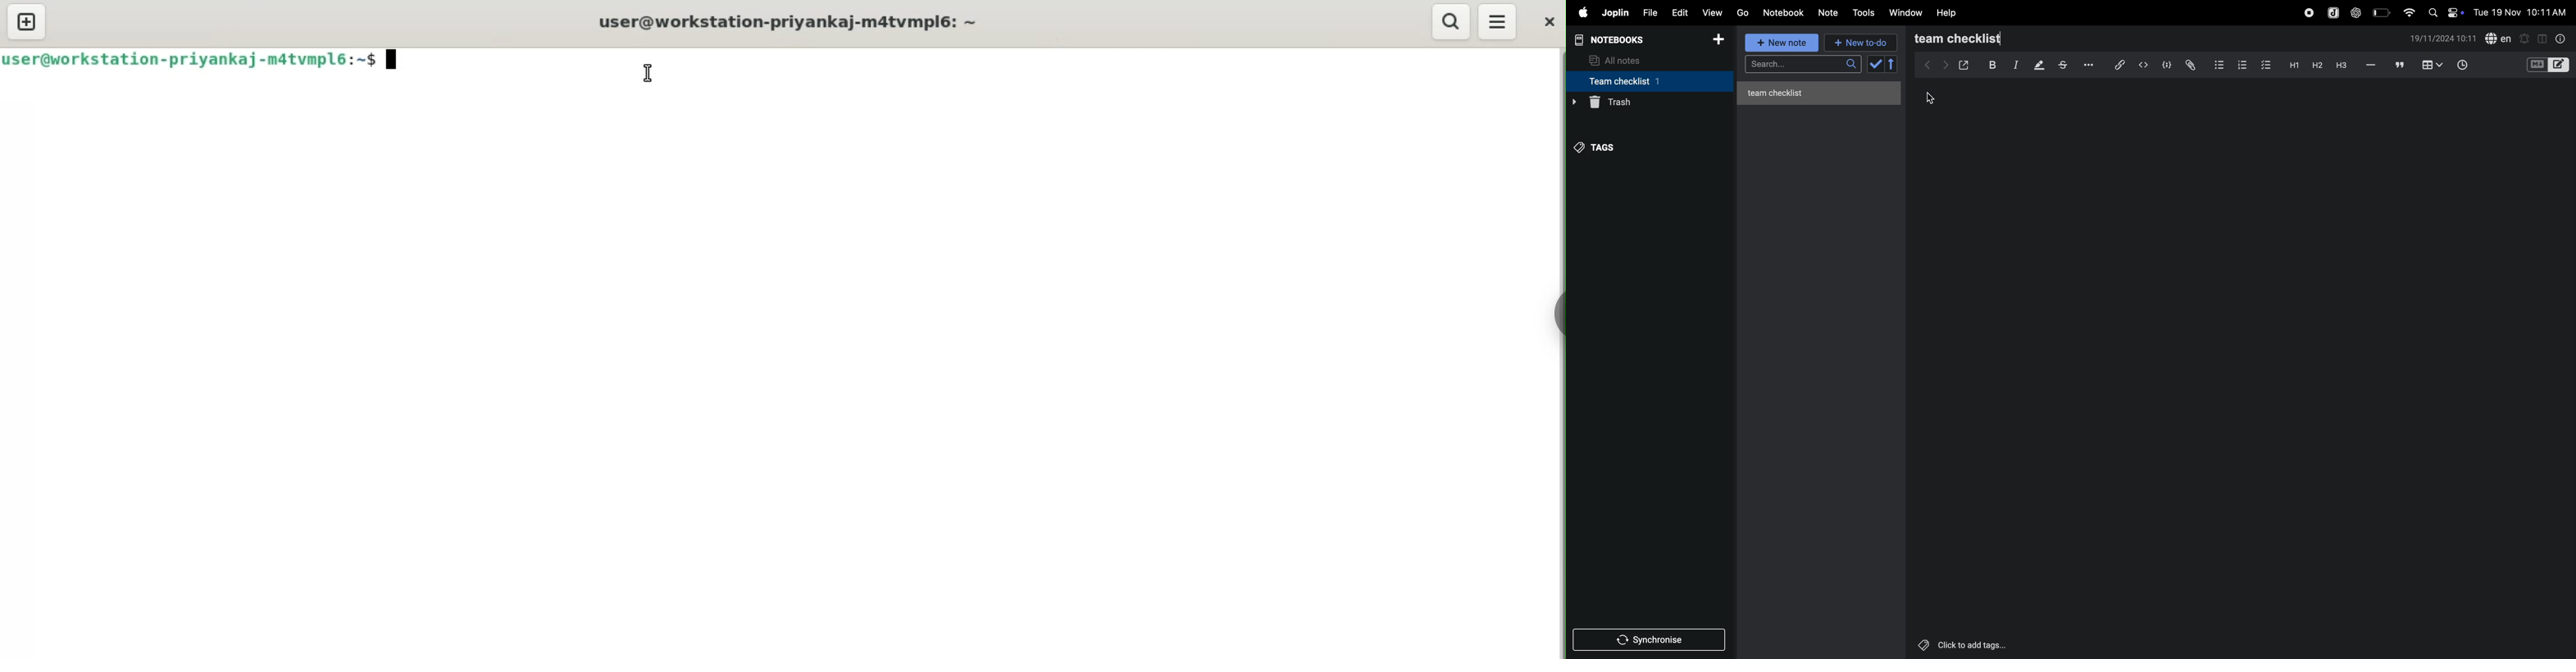 The image size is (2576, 672). Describe the element at coordinates (2355, 12) in the screenshot. I see `chat gpt` at that location.